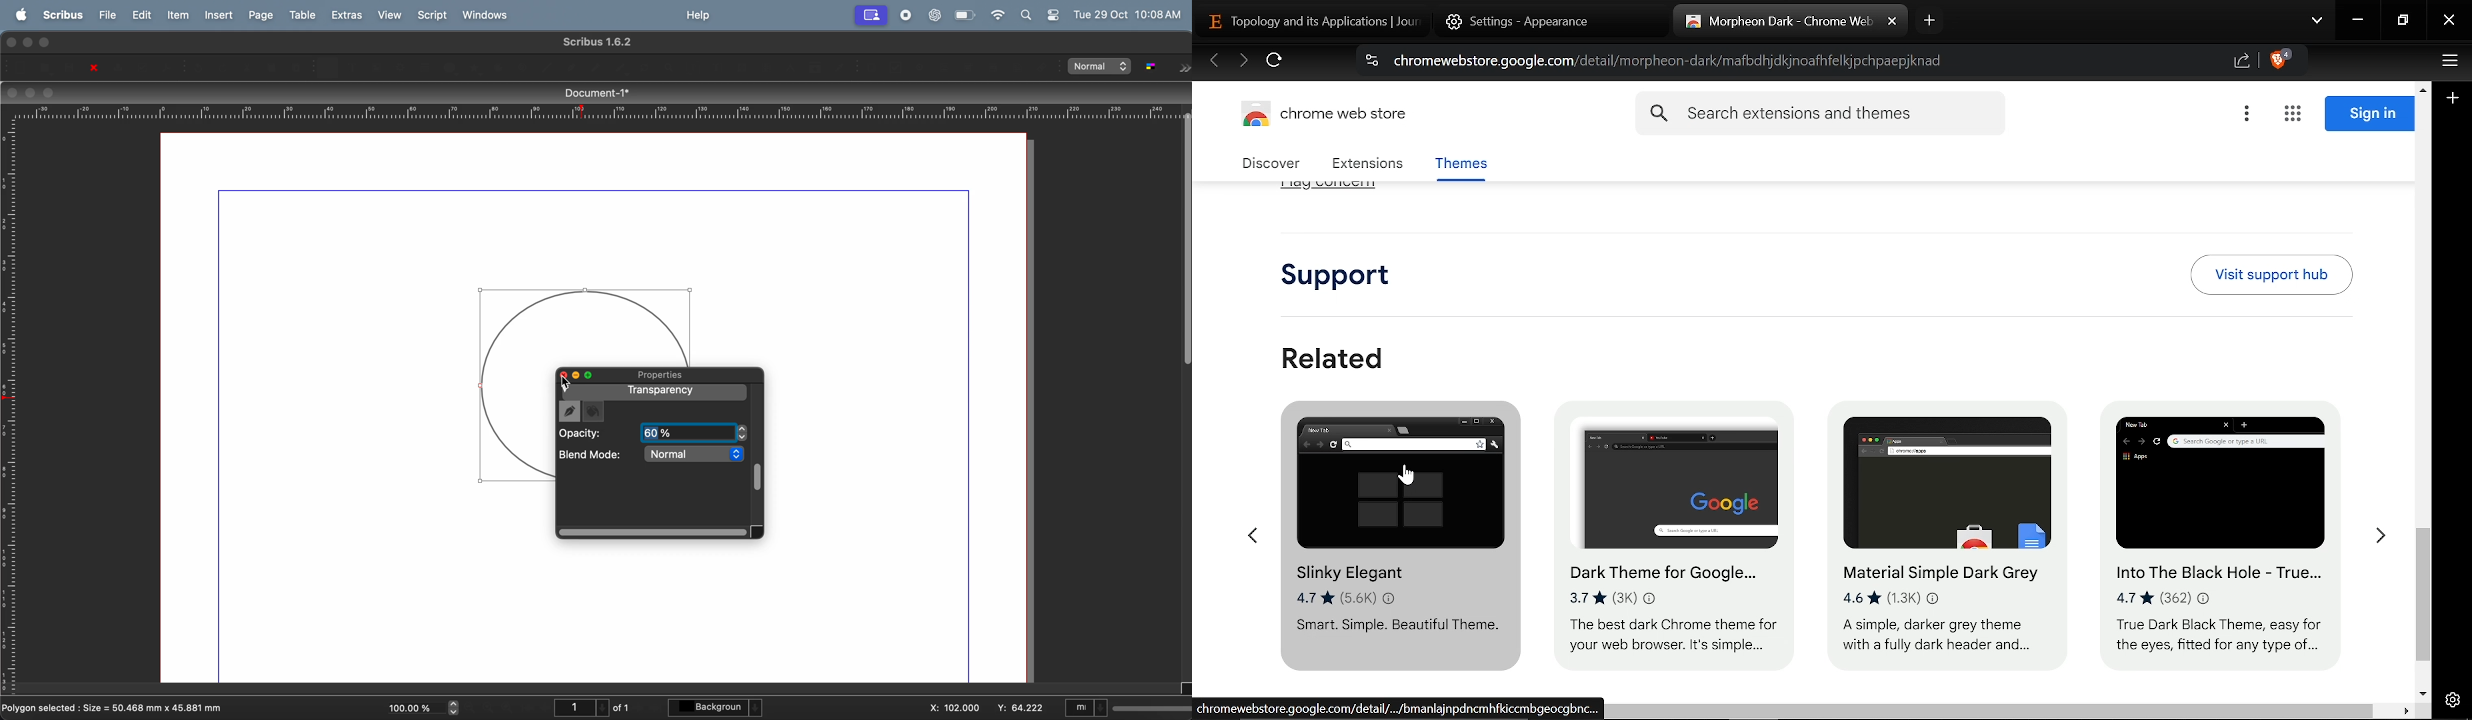 Image resolution: width=2492 pixels, height=728 pixels. I want to click on document title, so click(592, 93).